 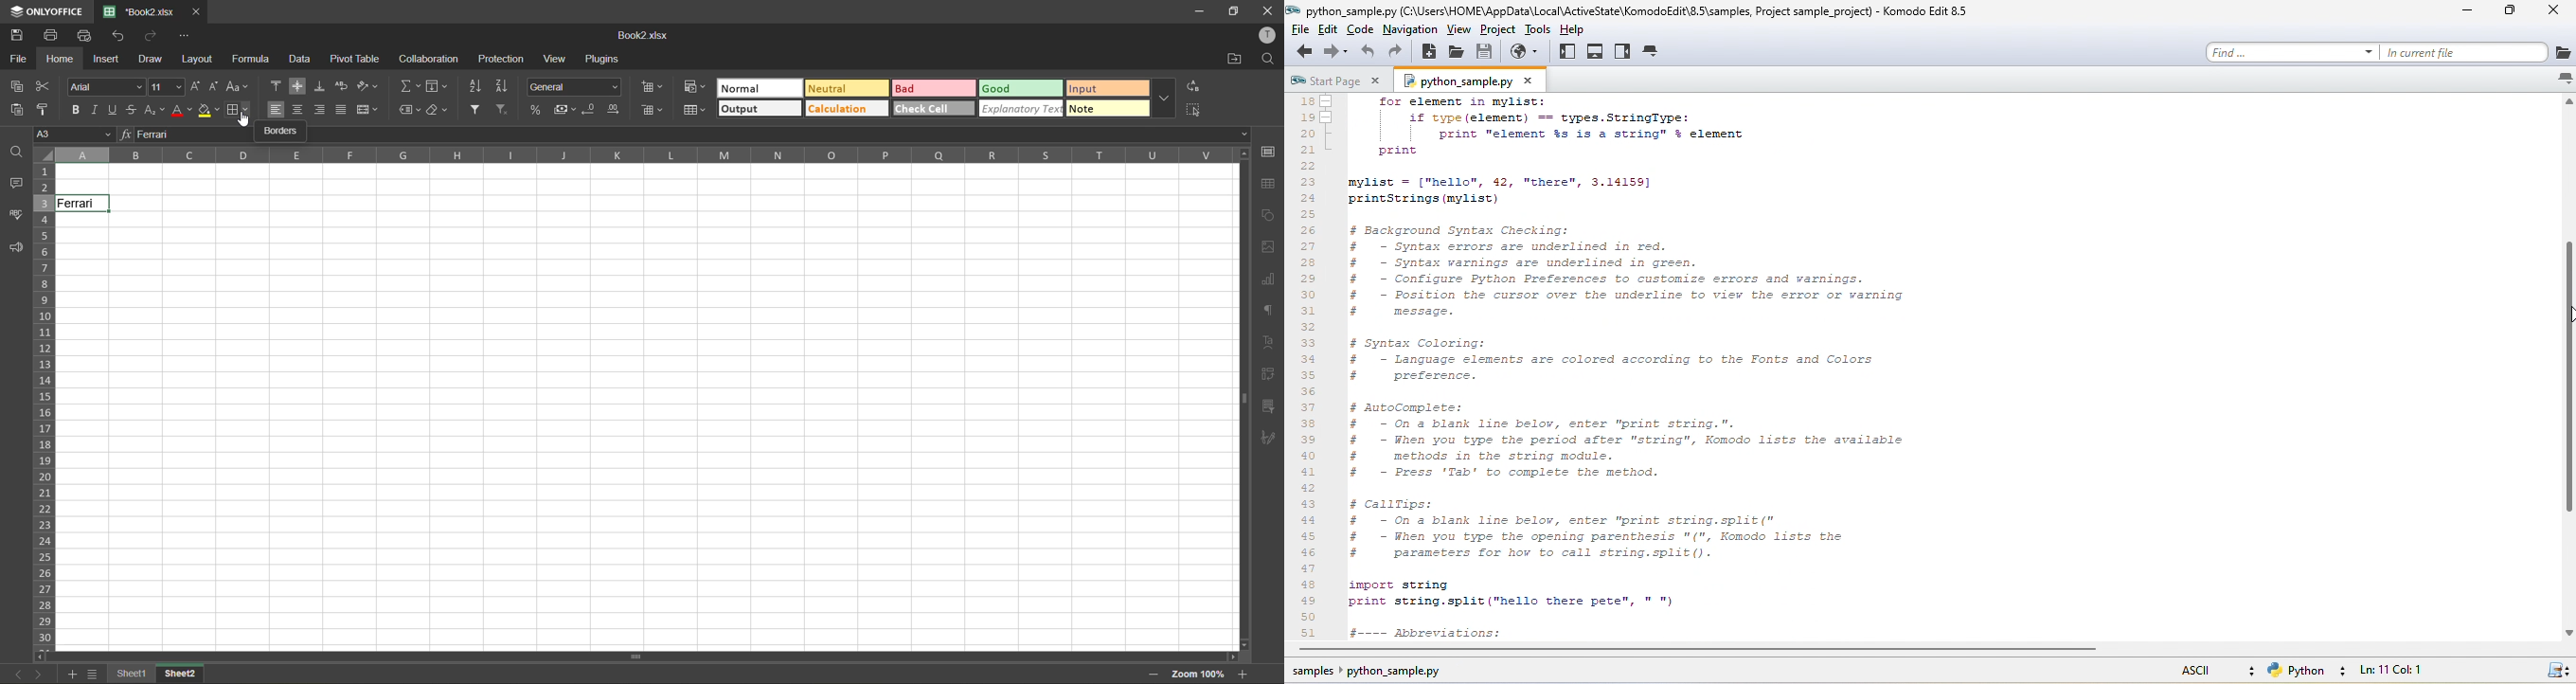 I want to click on font size, so click(x=168, y=87).